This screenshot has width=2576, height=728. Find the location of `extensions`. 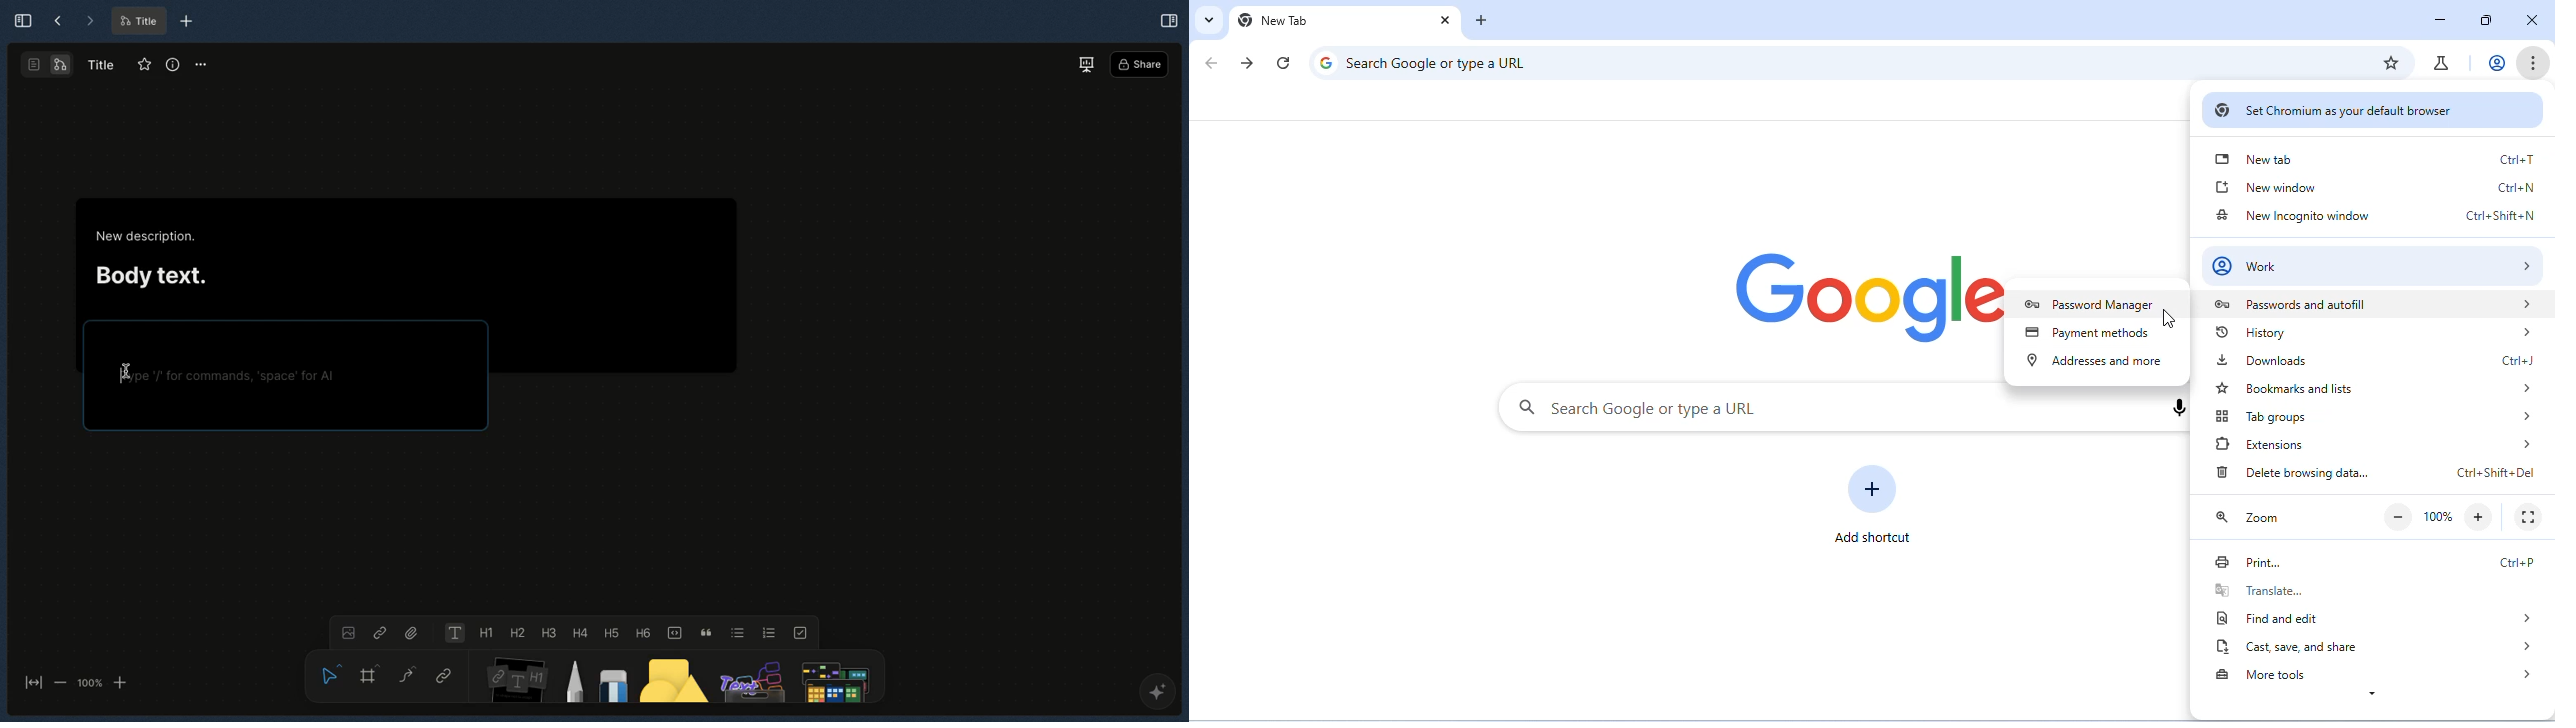

extensions is located at coordinates (2371, 444).